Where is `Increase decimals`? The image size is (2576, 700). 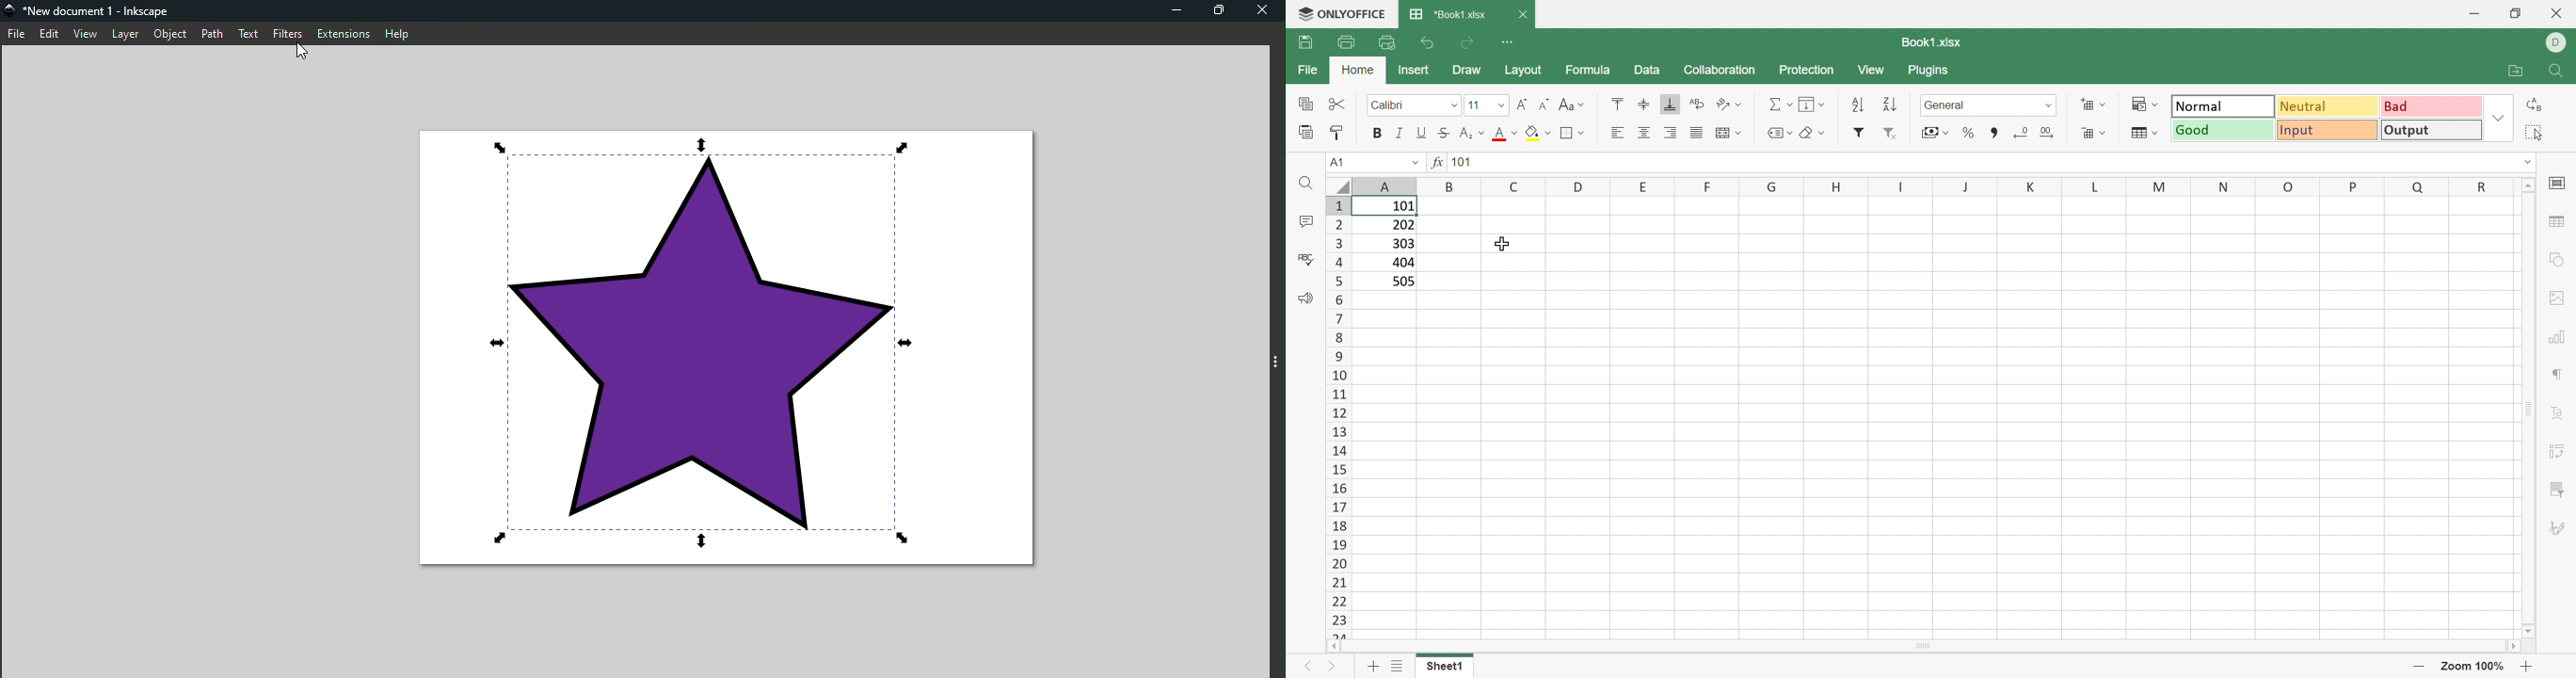
Increase decimals is located at coordinates (2051, 133).